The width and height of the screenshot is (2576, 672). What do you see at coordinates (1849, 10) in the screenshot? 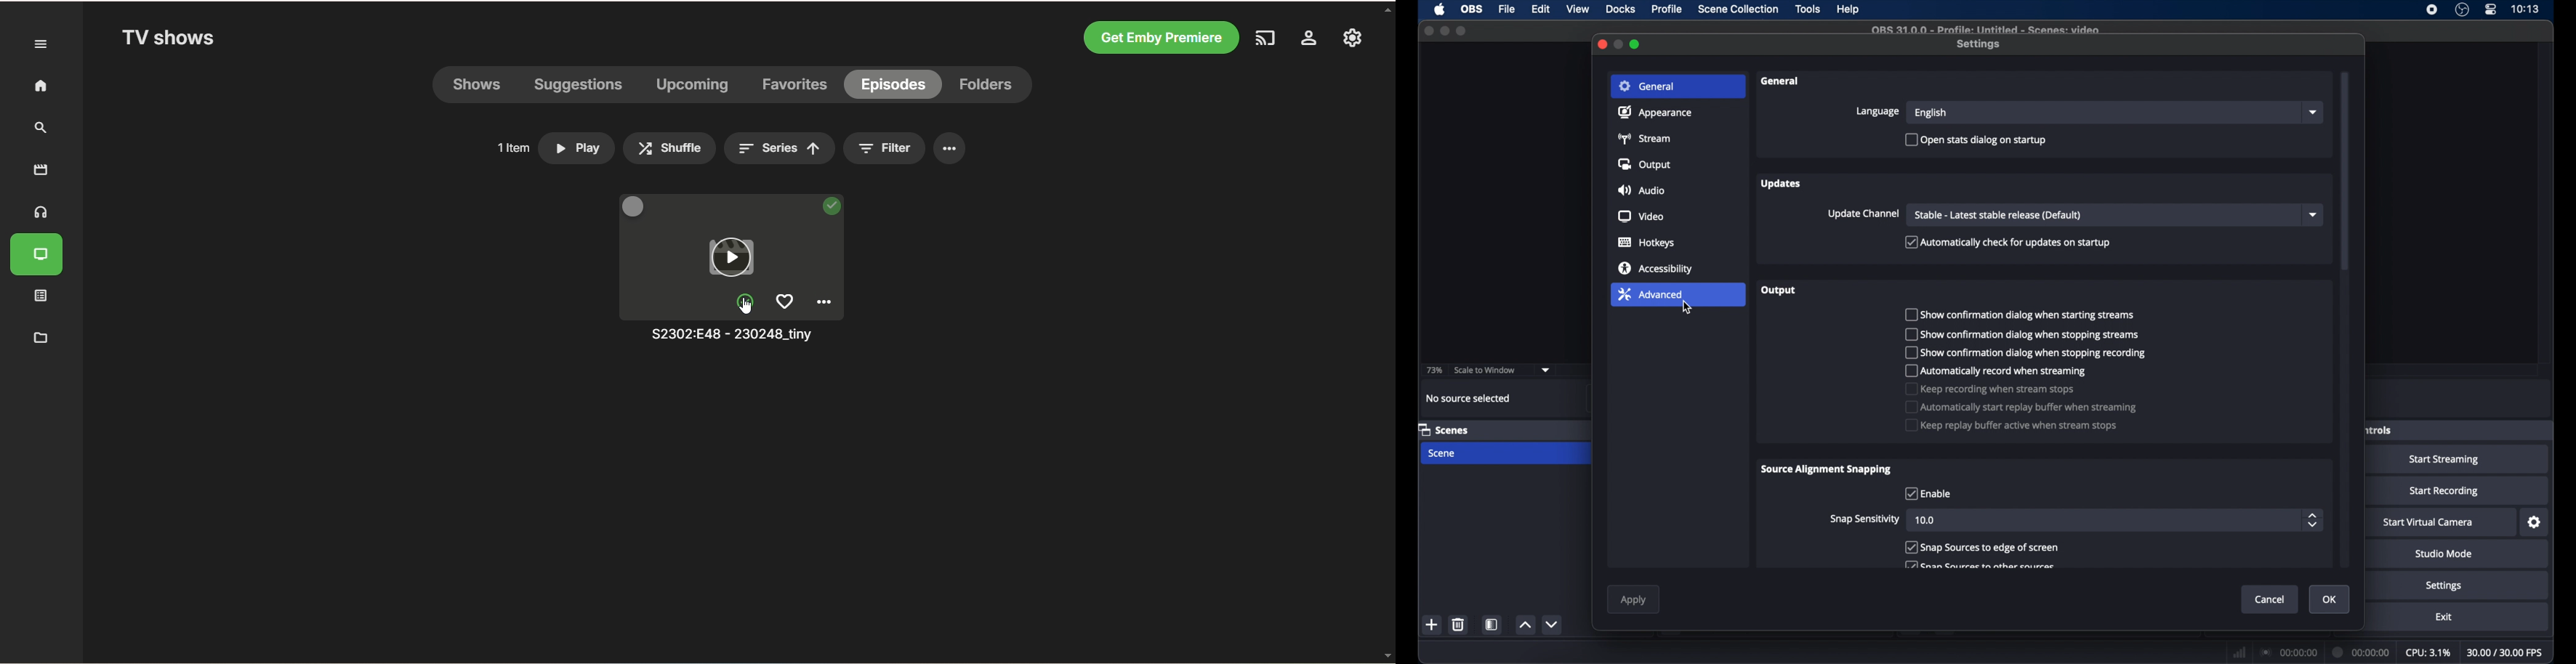
I see `help` at bounding box center [1849, 10].